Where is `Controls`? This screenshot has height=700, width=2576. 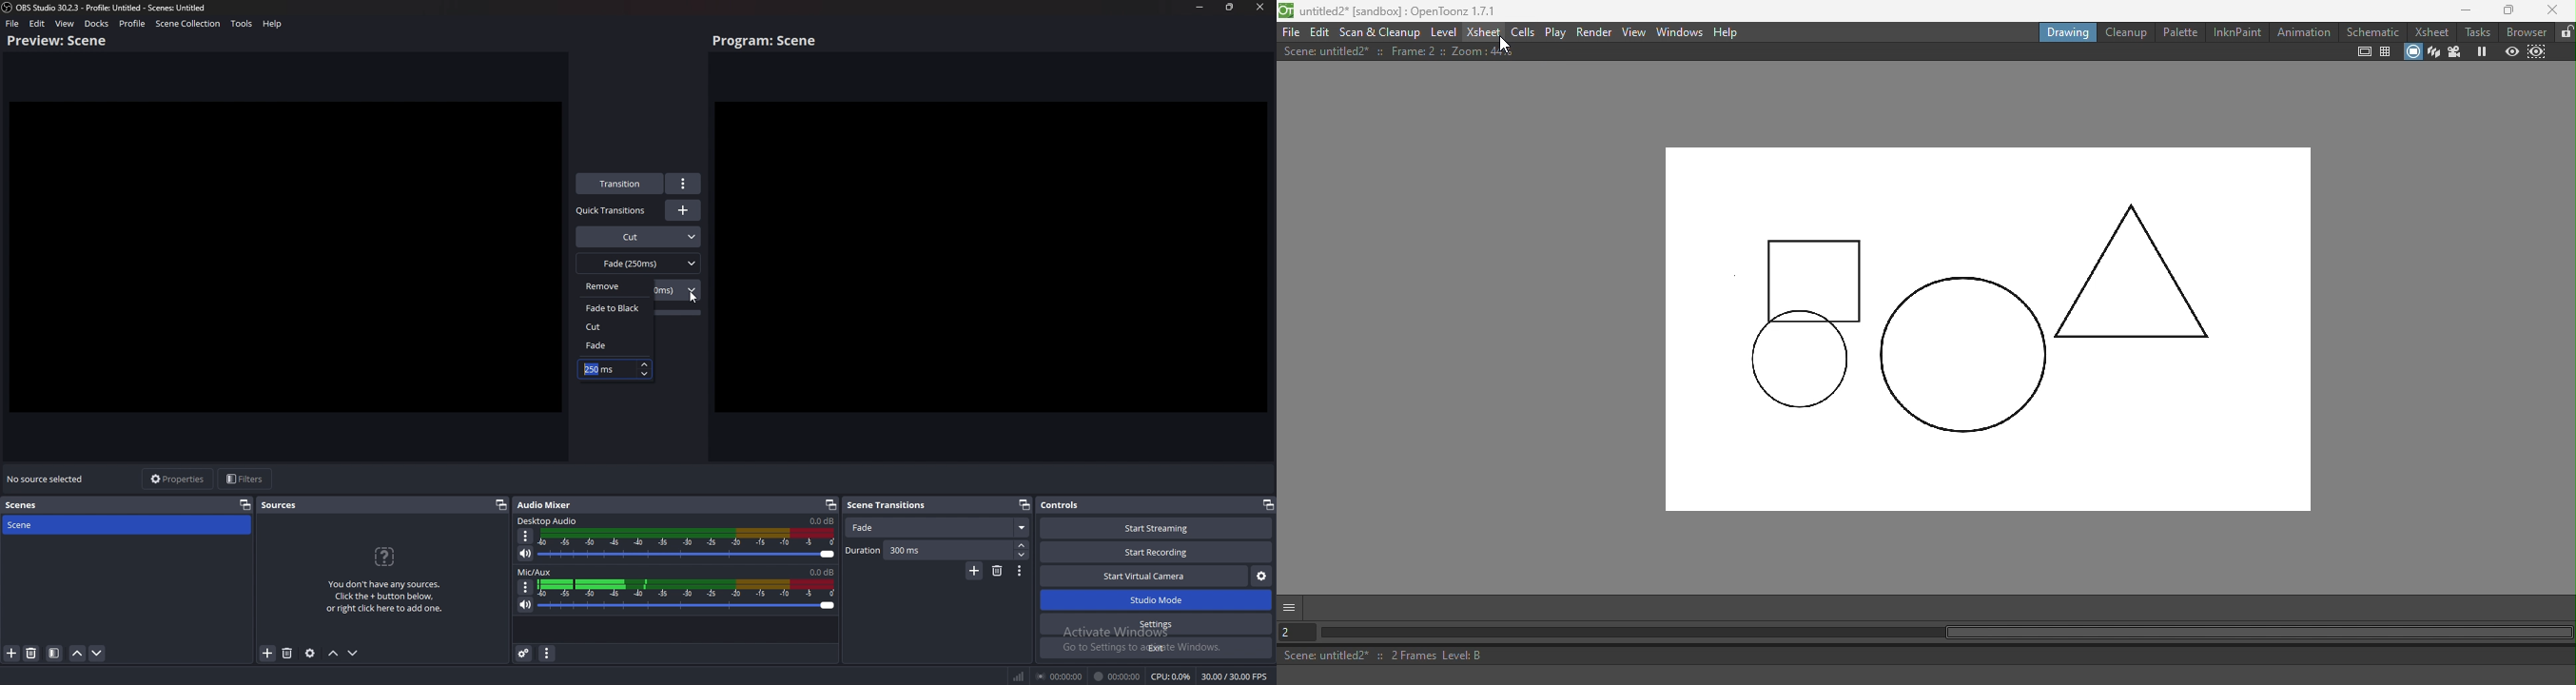 Controls is located at coordinates (1080, 505).